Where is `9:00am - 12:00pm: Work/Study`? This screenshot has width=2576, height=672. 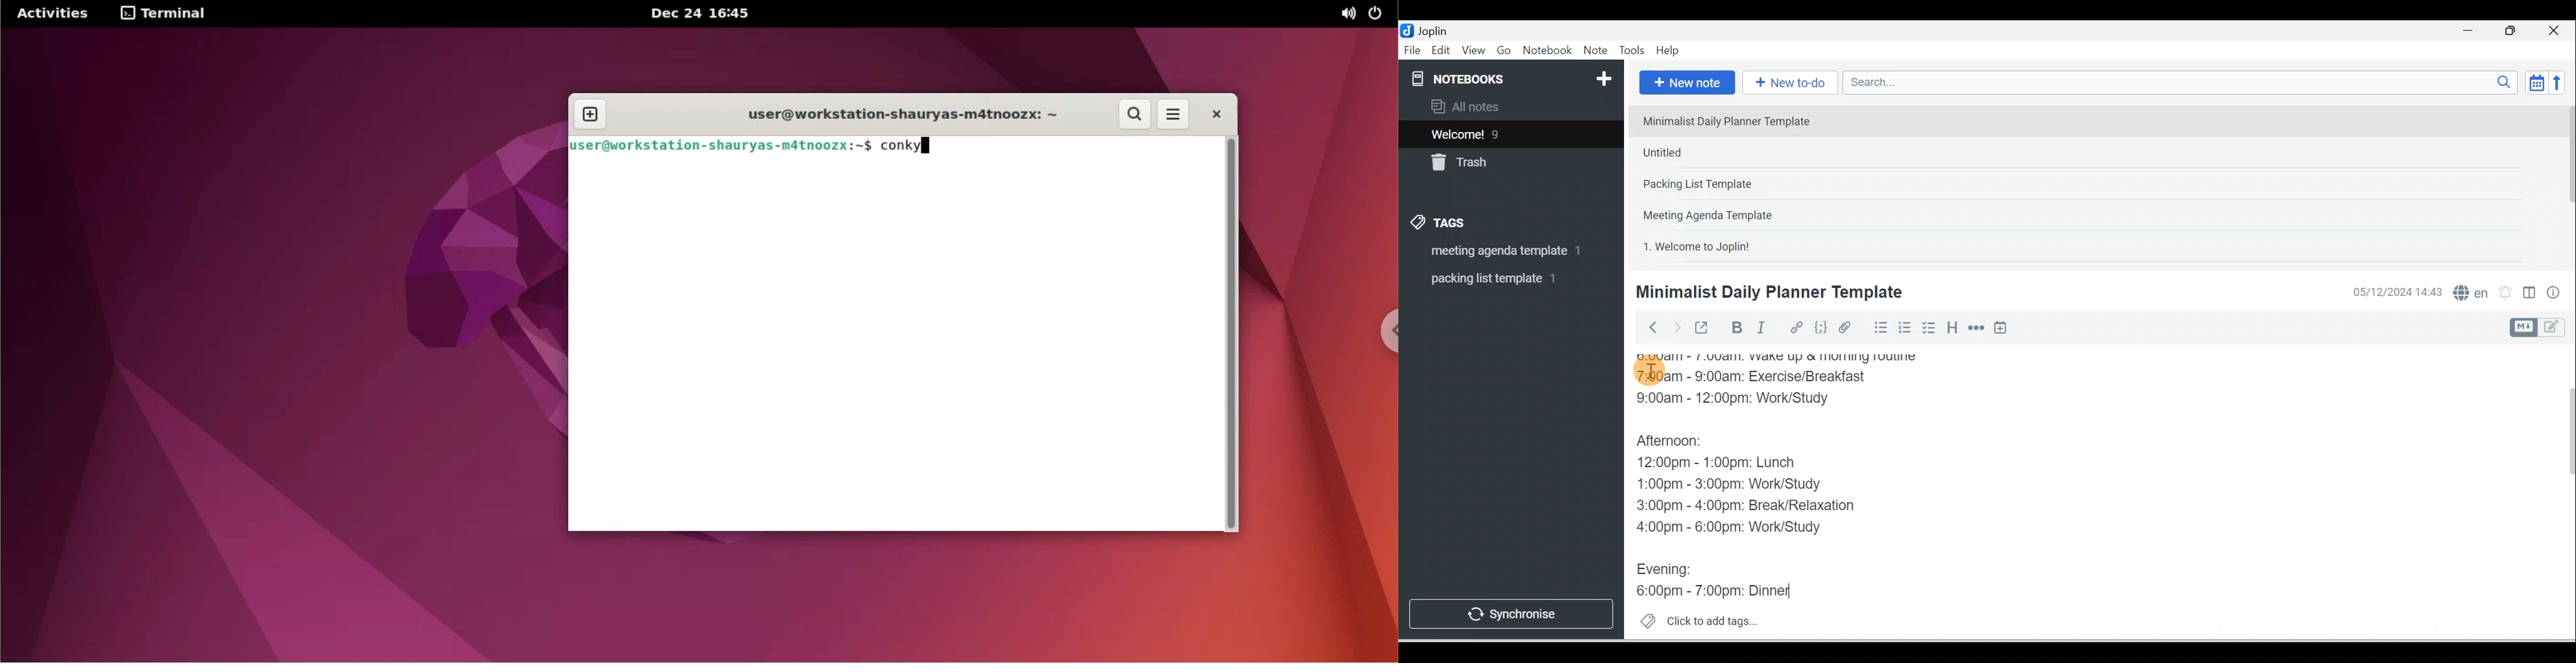 9:00am - 12:00pm: Work/Study is located at coordinates (1746, 400).